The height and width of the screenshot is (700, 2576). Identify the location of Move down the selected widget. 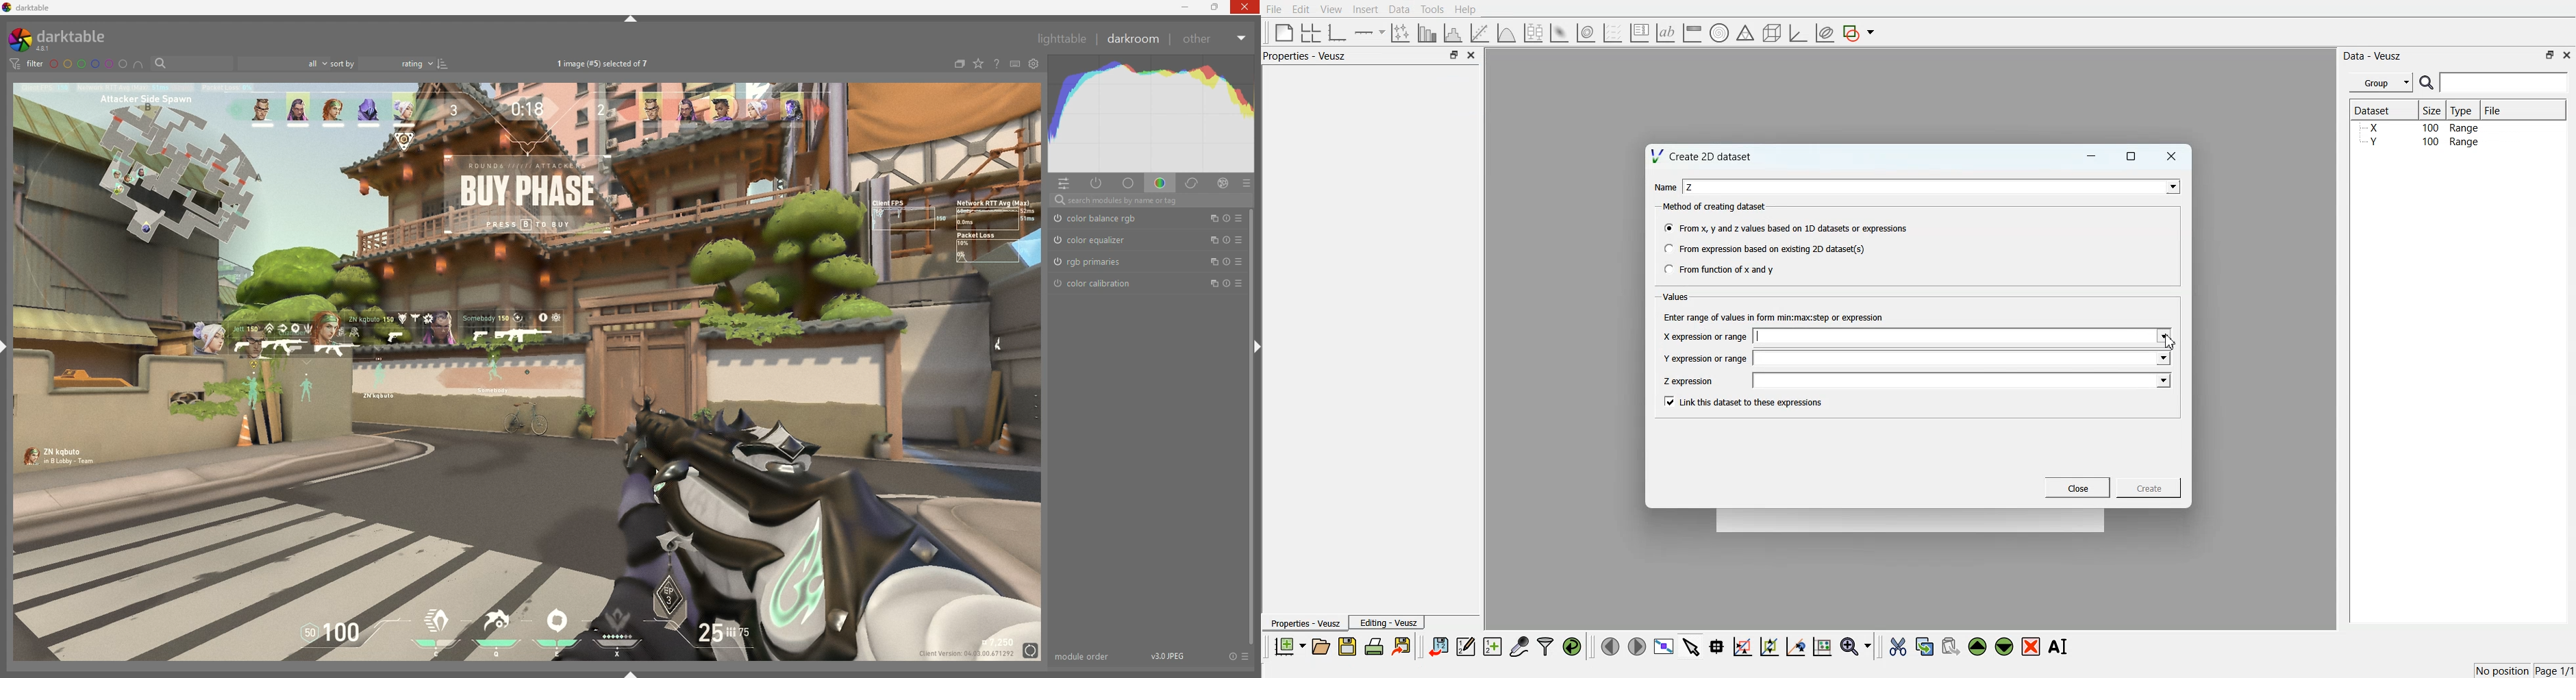
(2005, 646).